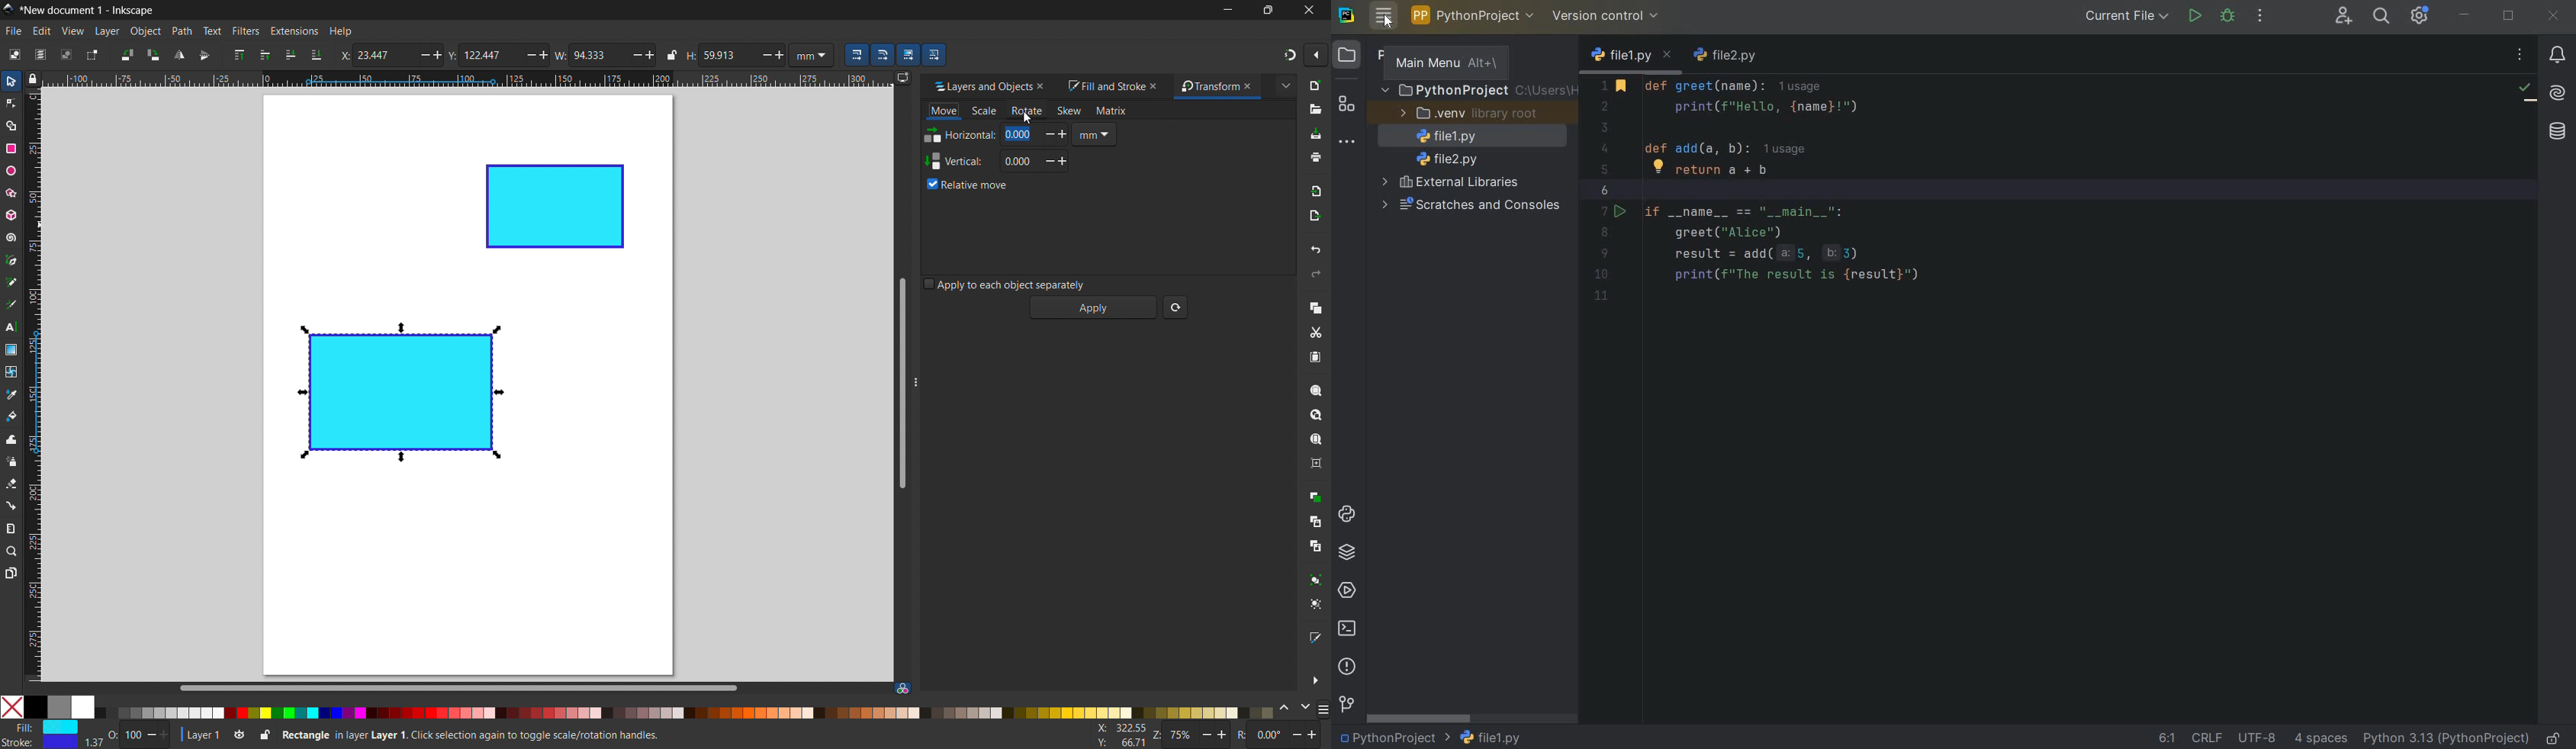  Describe the element at coordinates (11, 439) in the screenshot. I see `tweak tool` at that location.